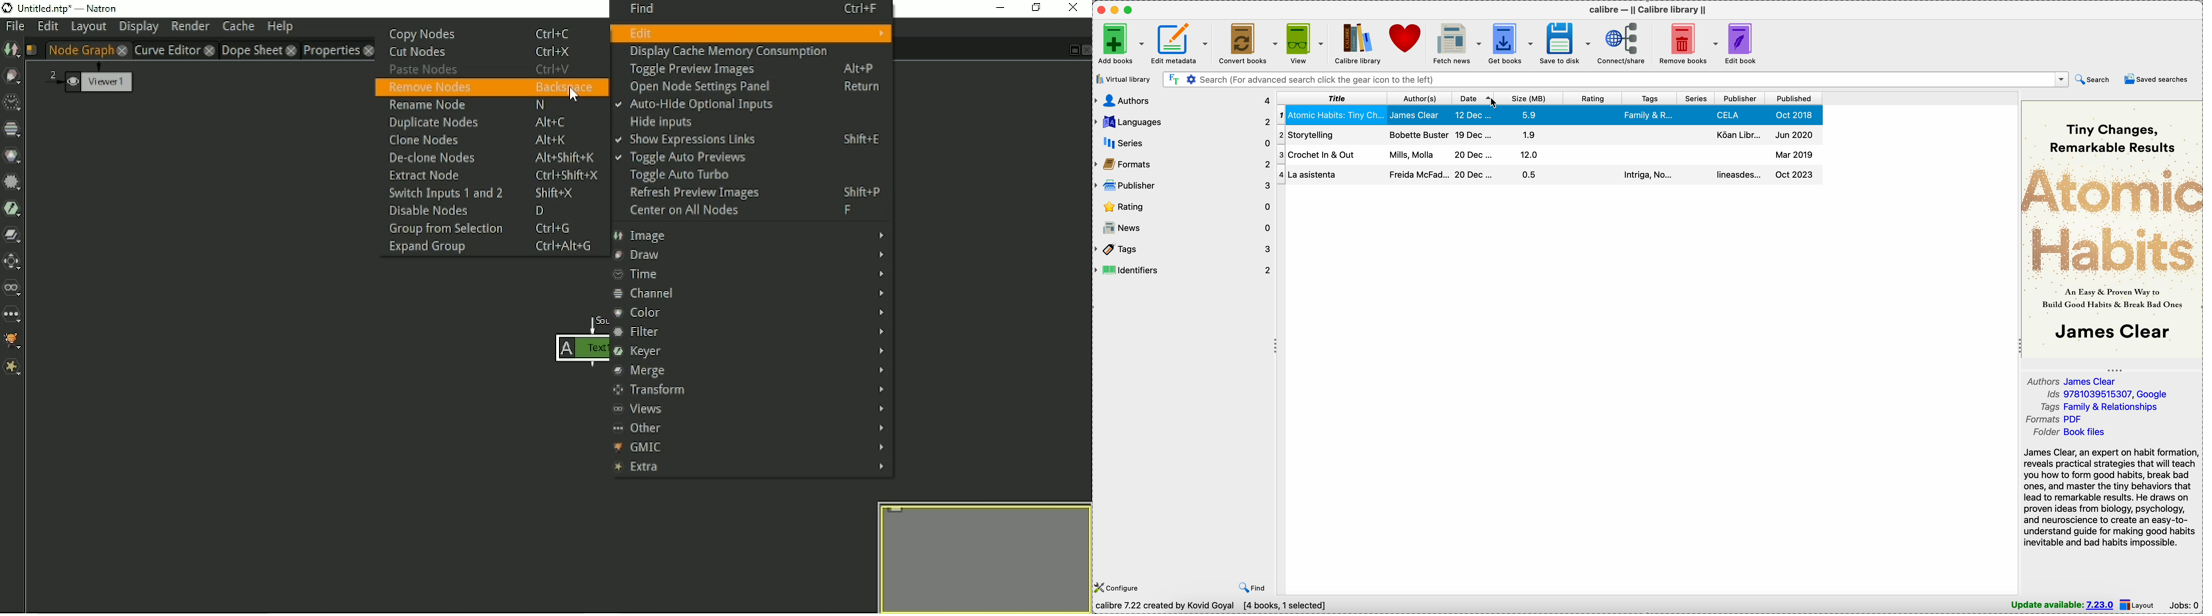 Image resolution: width=2212 pixels, height=616 pixels. I want to click on folder Book files, so click(2072, 432).